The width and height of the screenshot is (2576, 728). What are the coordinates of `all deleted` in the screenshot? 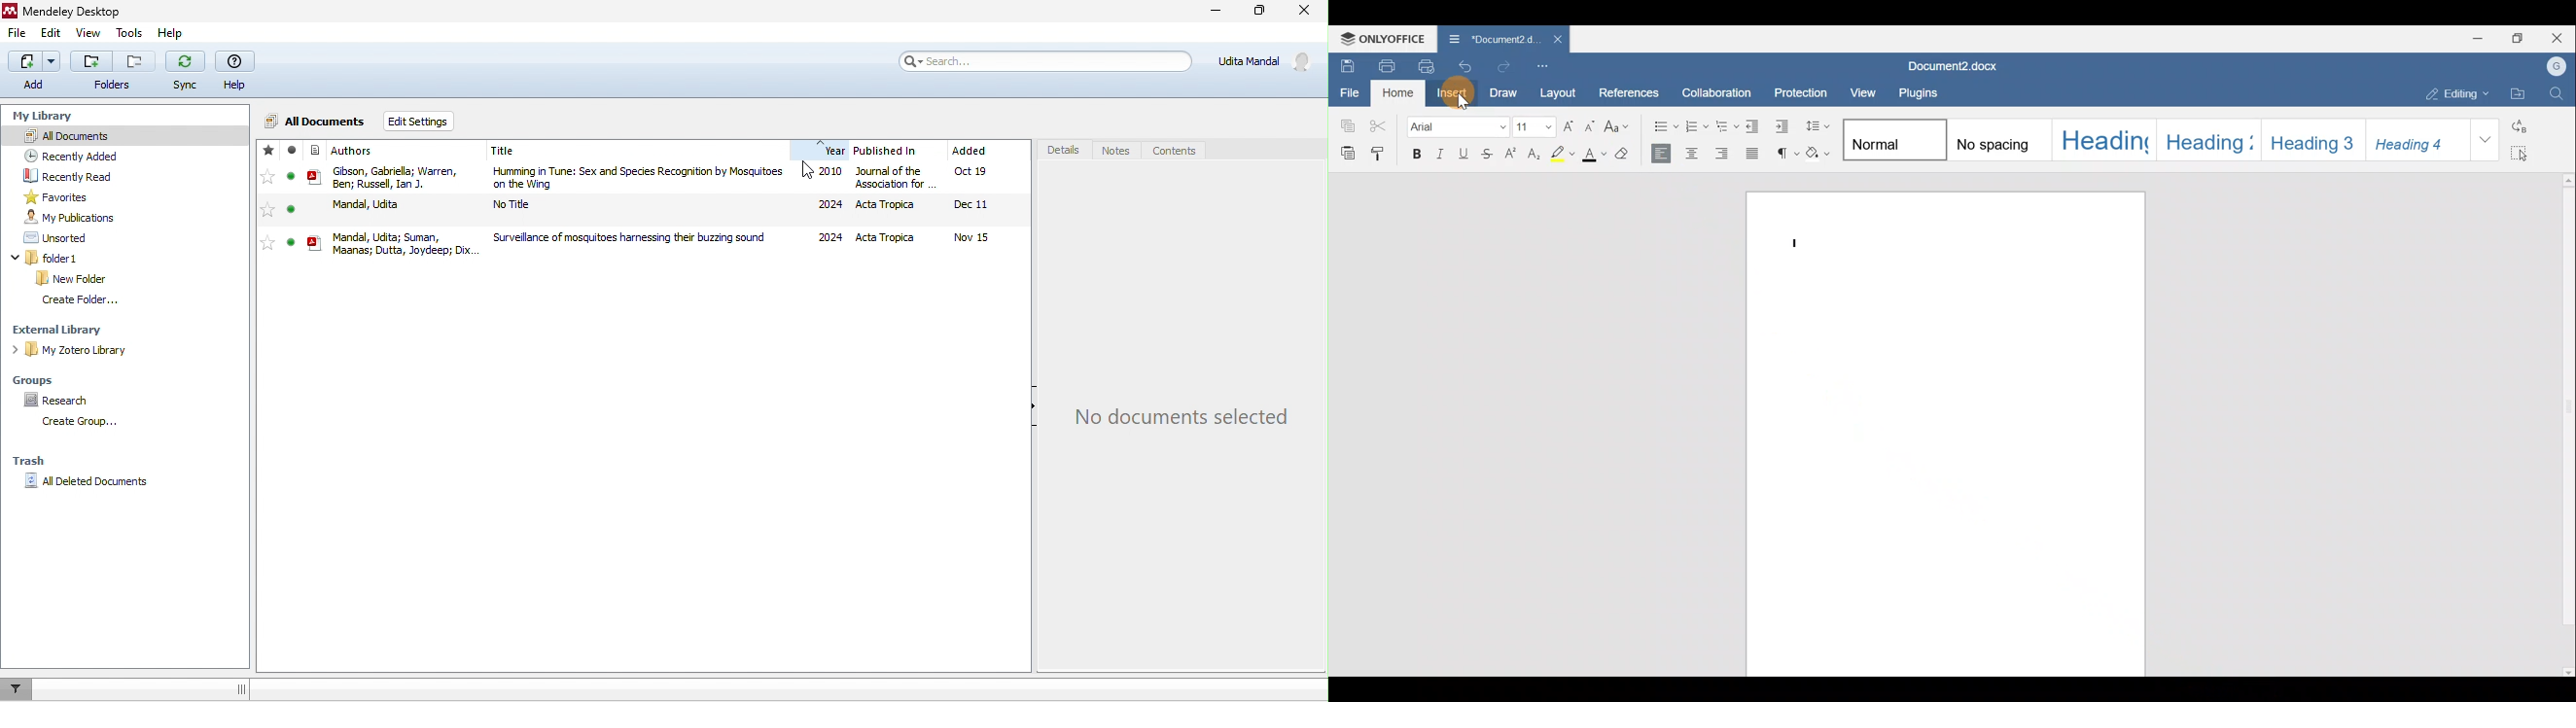 It's located at (86, 480).